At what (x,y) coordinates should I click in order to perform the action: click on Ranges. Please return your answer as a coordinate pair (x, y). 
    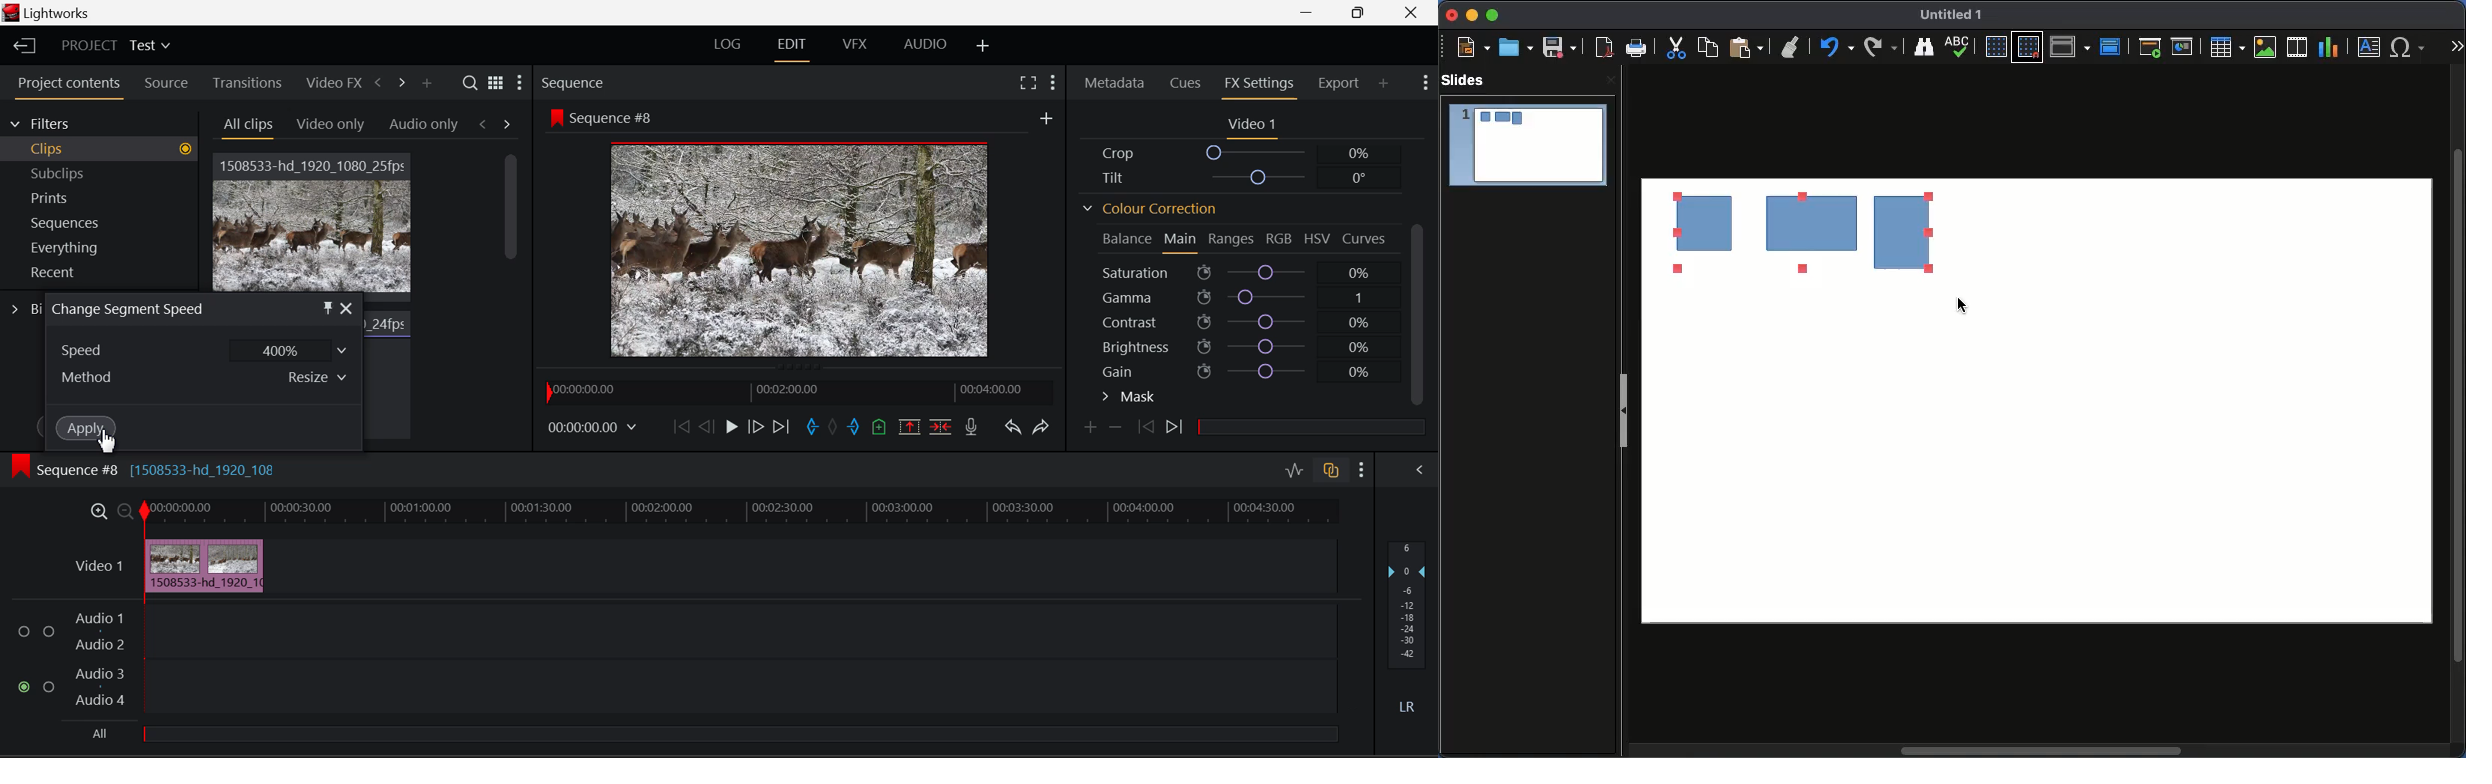
    Looking at the image, I should click on (1231, 240).